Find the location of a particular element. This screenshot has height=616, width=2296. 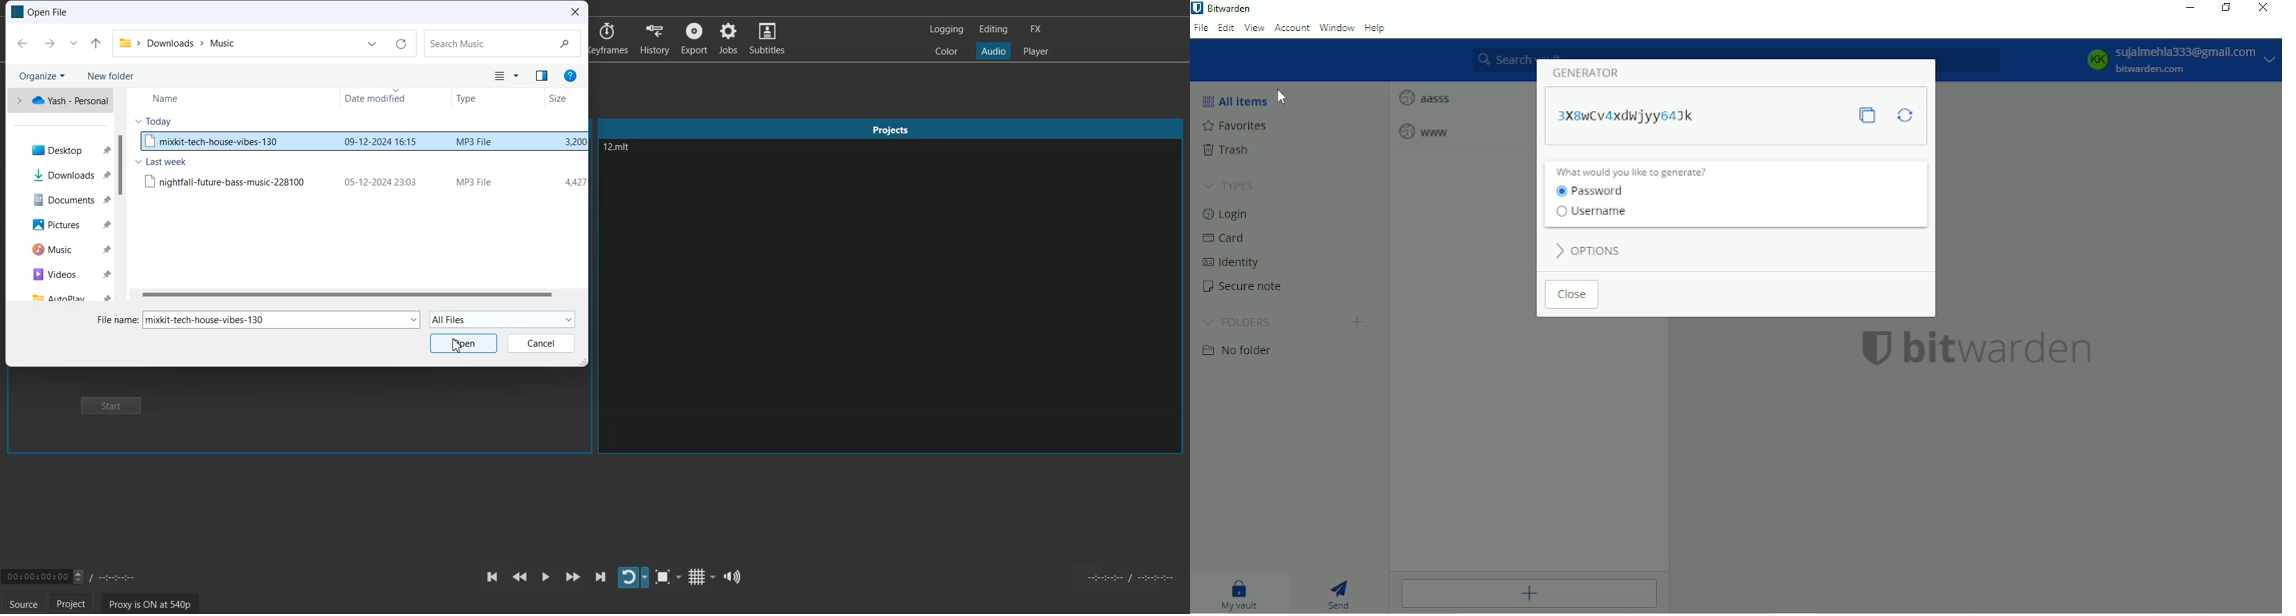

Project is located at coordinates (75, 603).